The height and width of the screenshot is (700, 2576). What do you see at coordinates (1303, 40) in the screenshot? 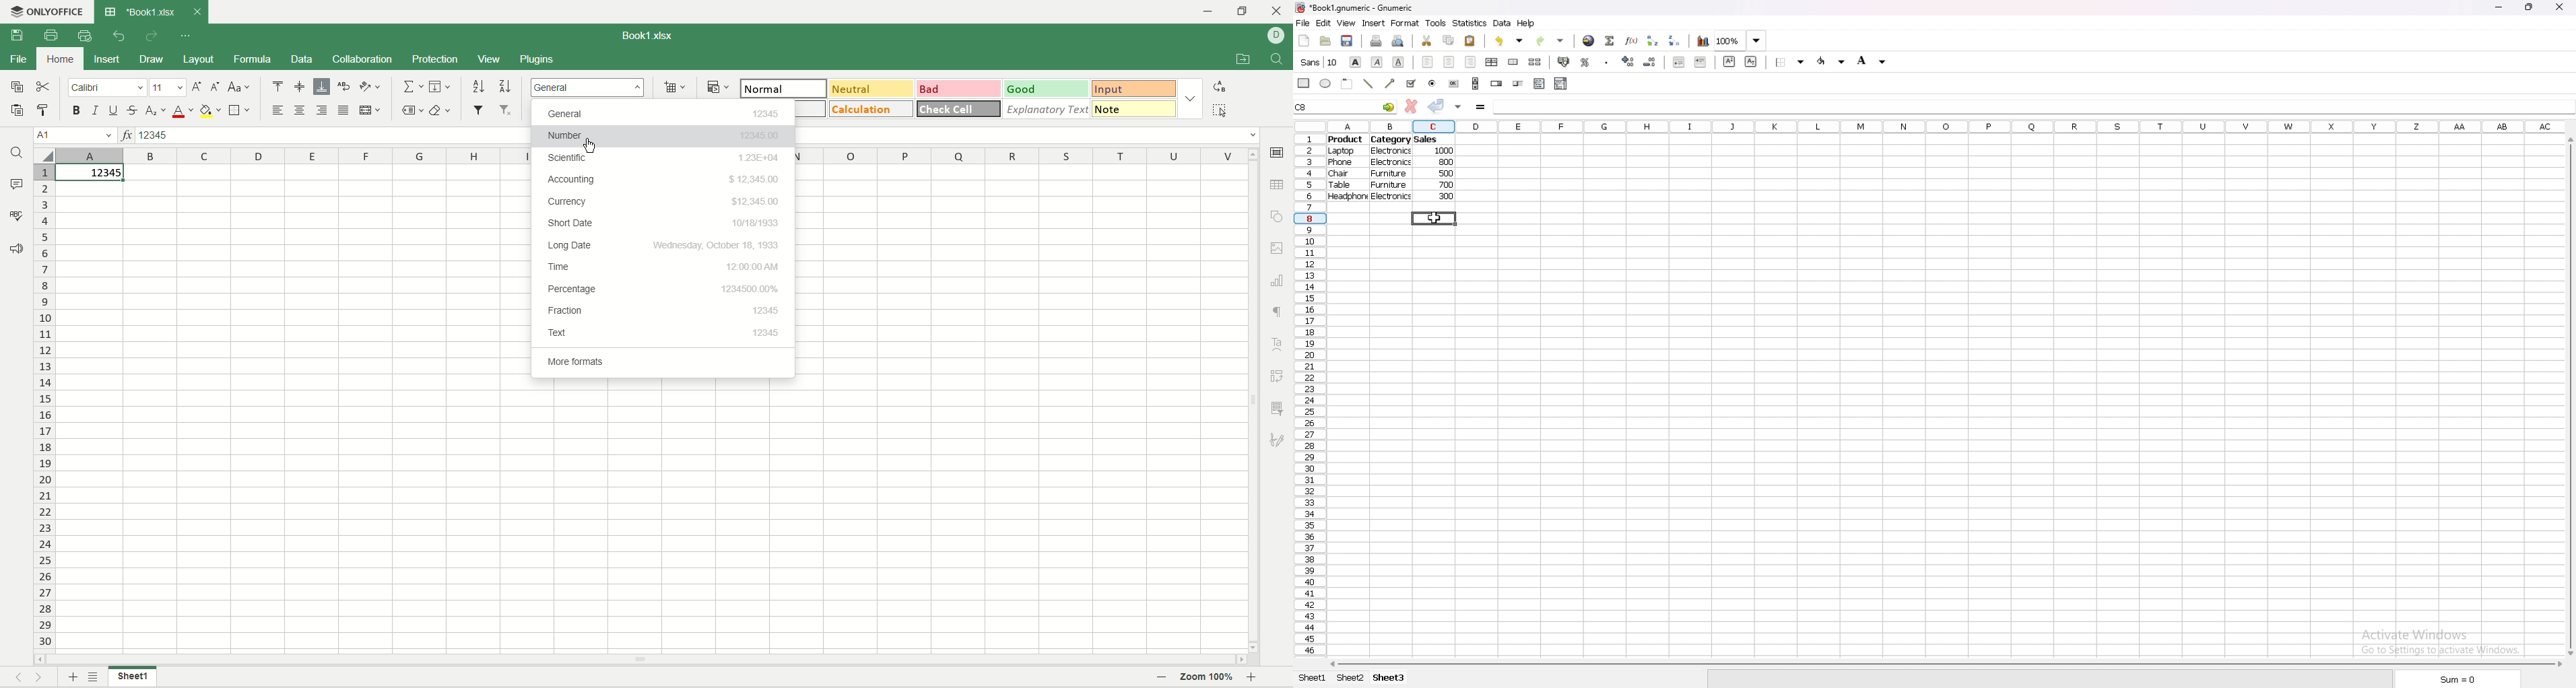
I see `new` at bounding box center [1303, 40].